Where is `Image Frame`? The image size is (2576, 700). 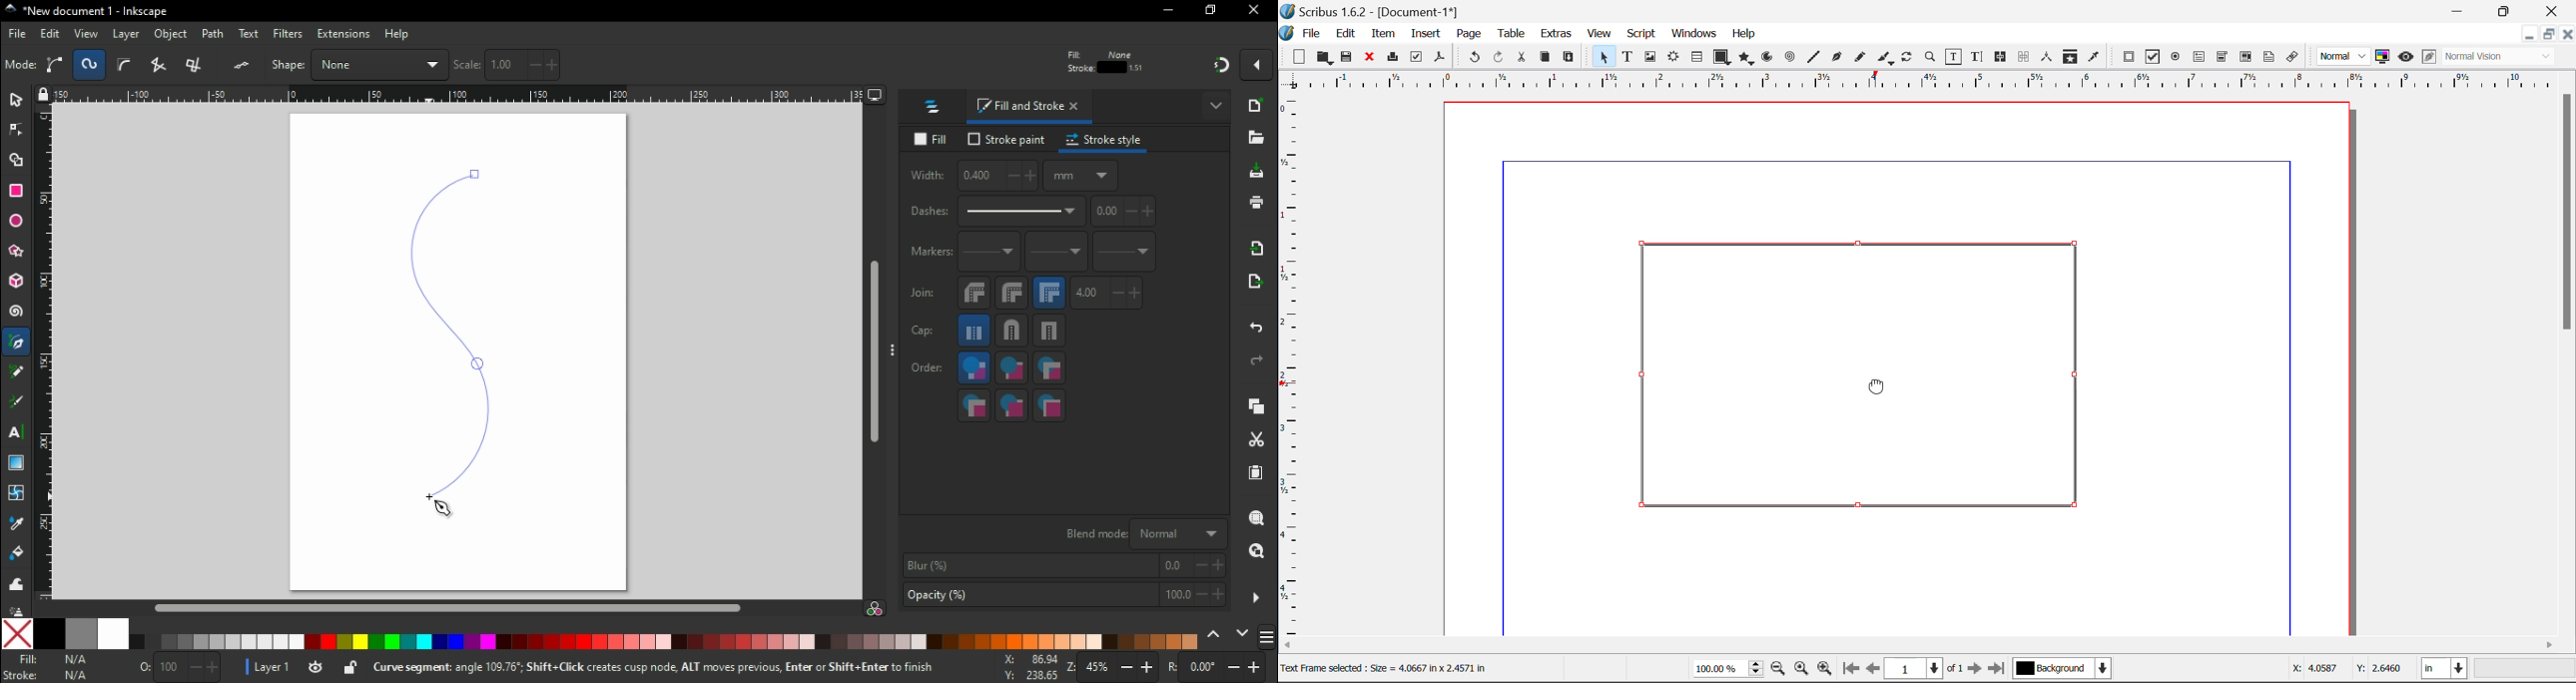
Image Frame is located at coordinates (1650, 57).